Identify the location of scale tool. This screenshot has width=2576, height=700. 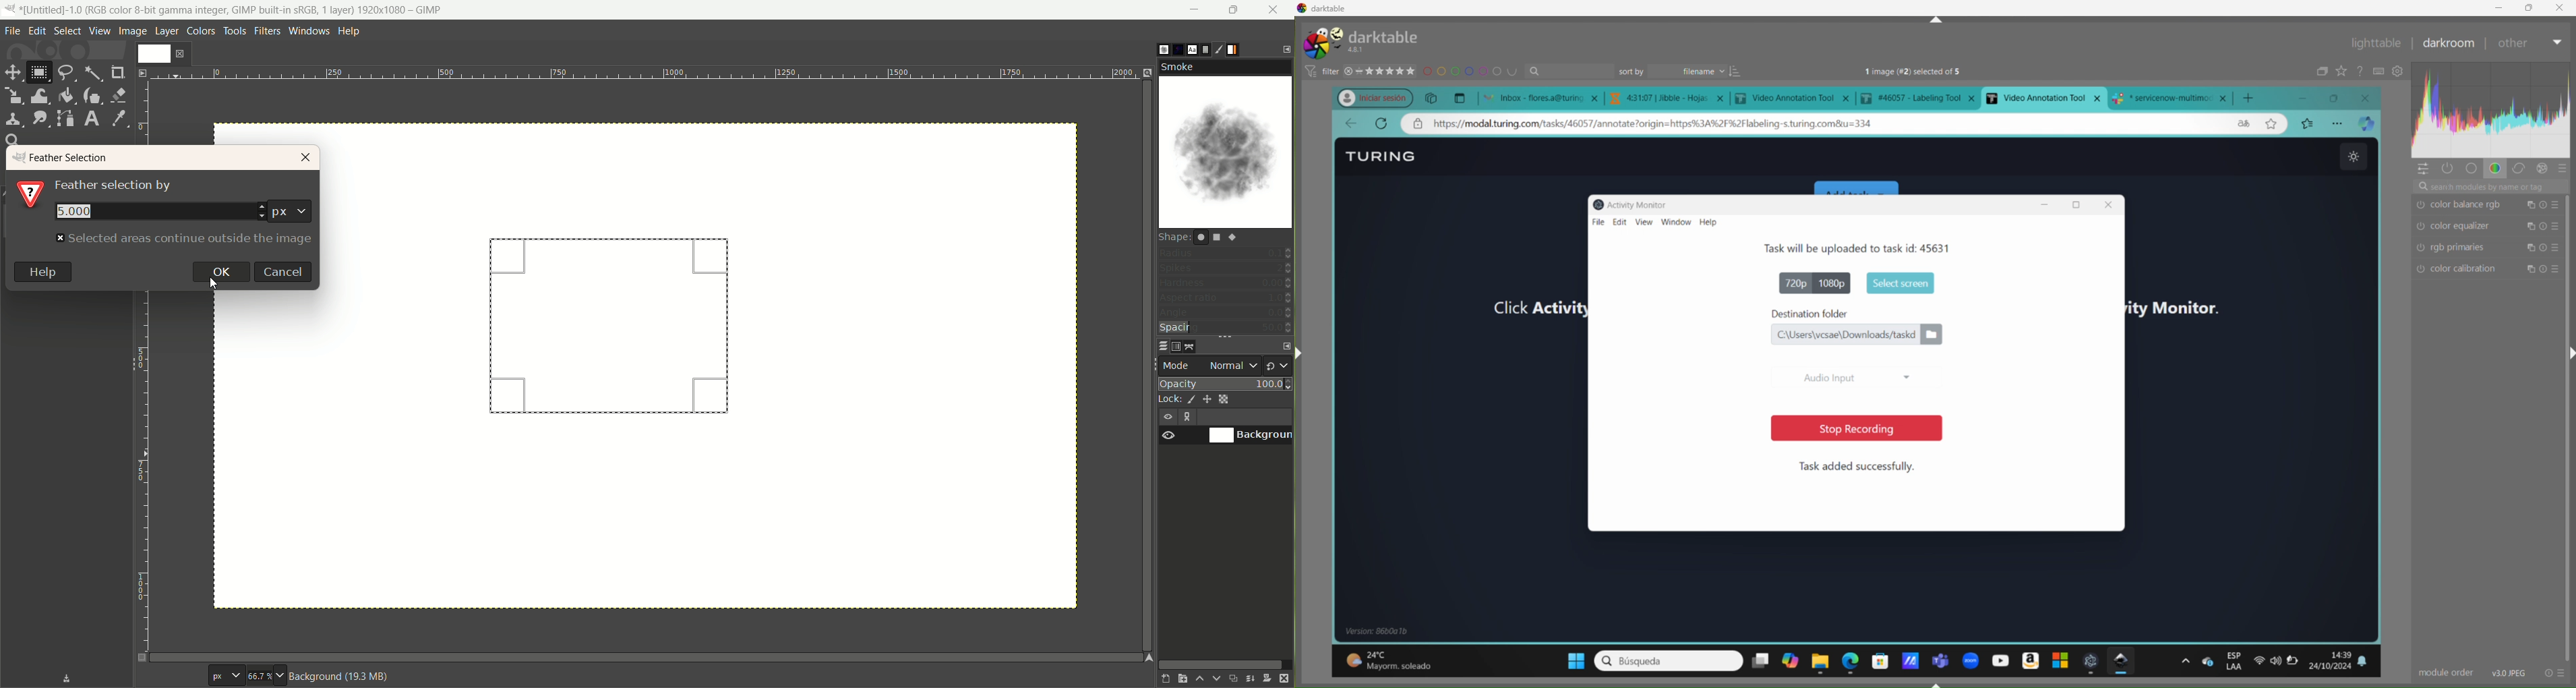
(14, 96).